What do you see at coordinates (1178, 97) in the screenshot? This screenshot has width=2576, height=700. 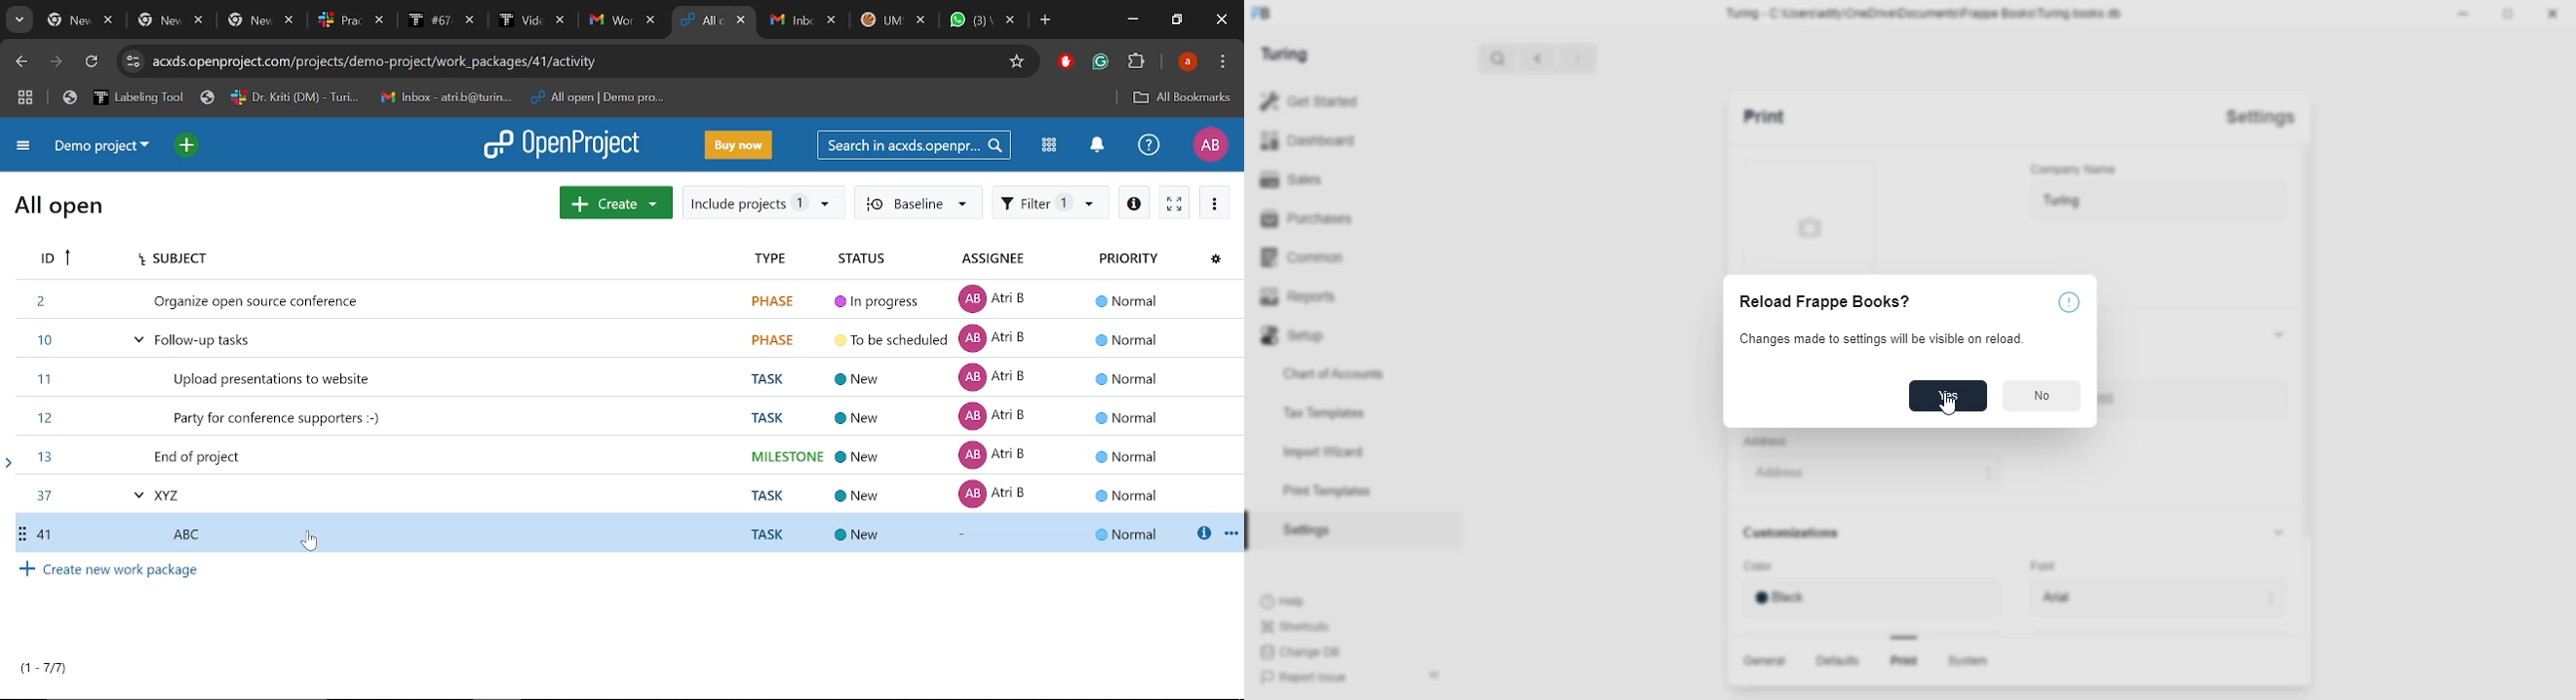 I see `All bookmarks` at bounding box center [1178, 97].